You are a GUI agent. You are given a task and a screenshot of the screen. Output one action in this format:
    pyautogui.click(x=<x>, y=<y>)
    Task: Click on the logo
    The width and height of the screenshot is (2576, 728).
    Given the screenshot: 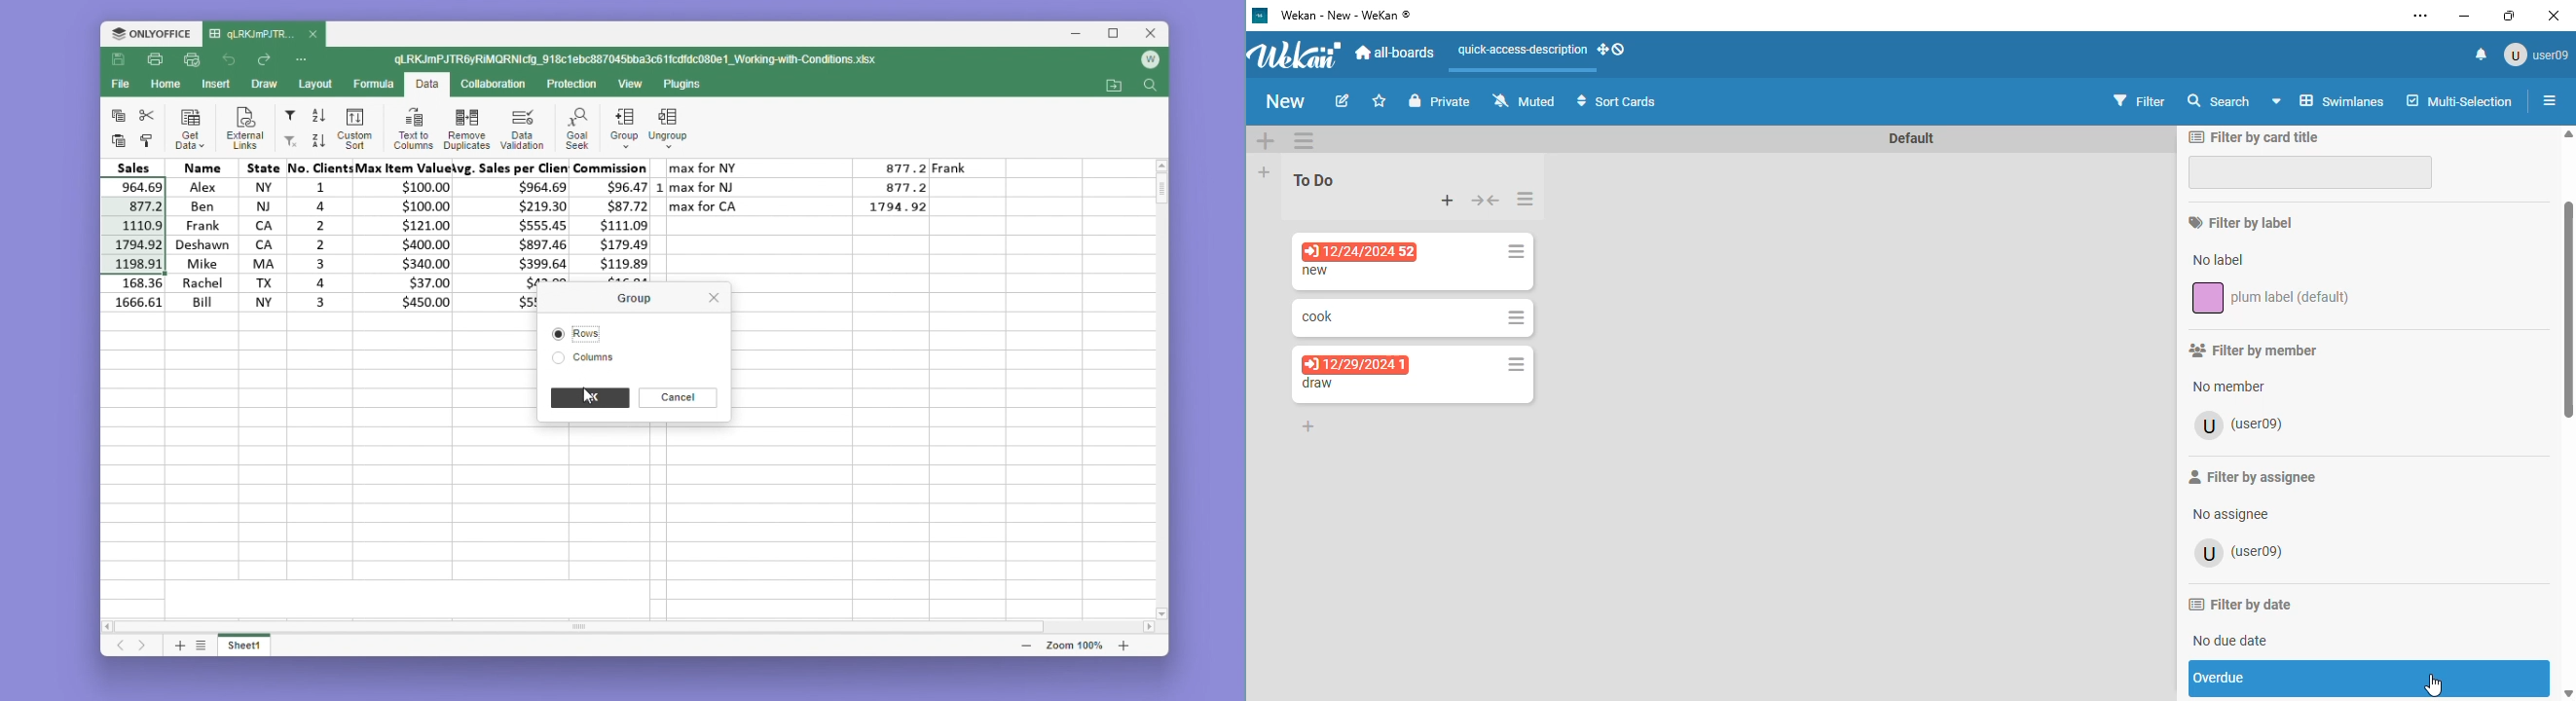 What is the action you would take?
    pyautogui.click(x=1261, y=16)
    